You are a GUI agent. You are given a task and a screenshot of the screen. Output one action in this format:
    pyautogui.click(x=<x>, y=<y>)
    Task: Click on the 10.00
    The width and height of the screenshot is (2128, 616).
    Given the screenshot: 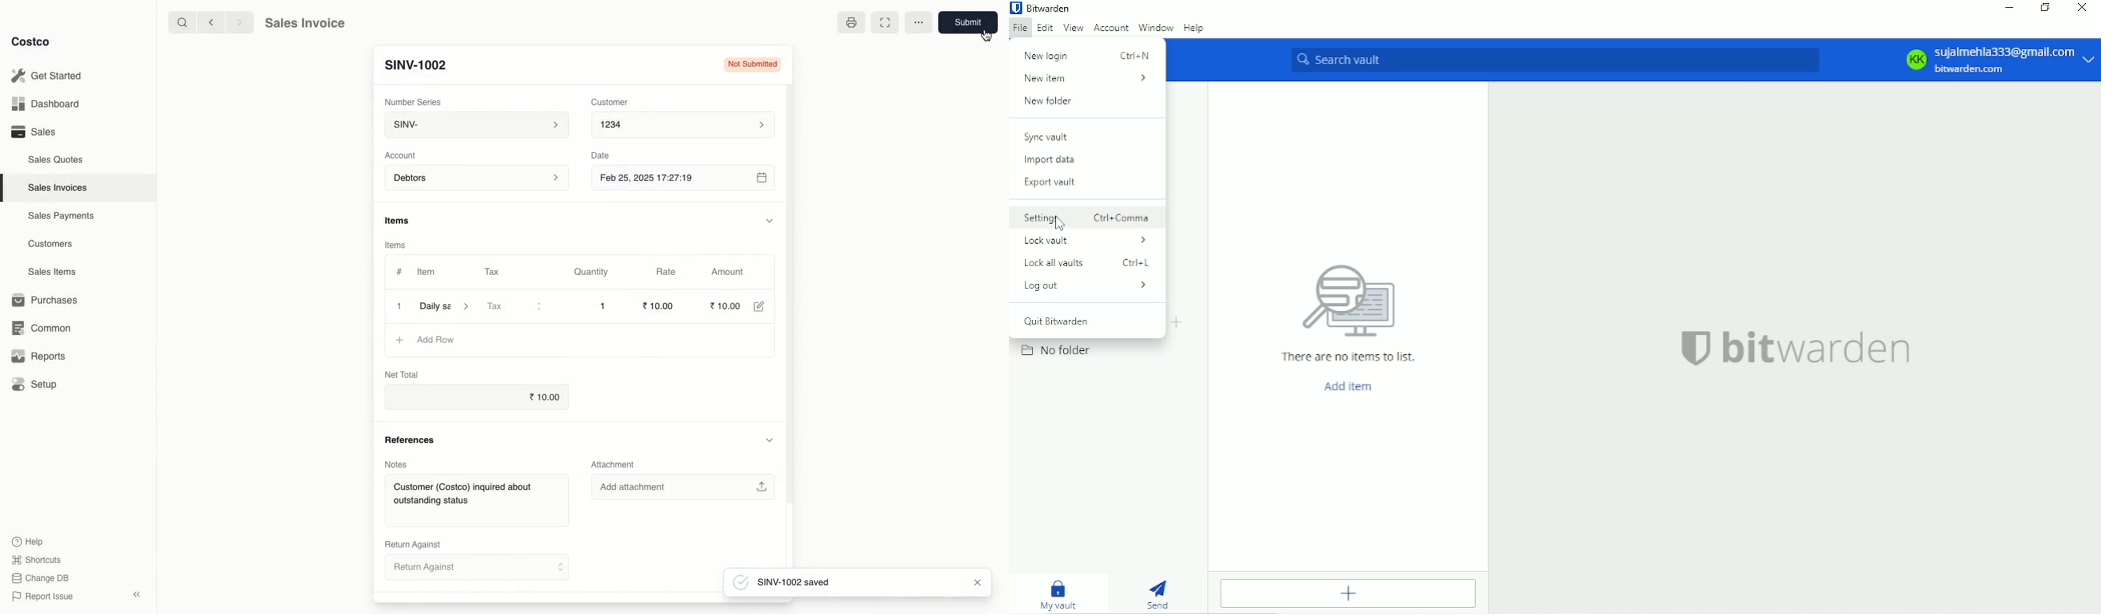 What is the action you would take?
    pyautogui.click(x=540, y=398)
    